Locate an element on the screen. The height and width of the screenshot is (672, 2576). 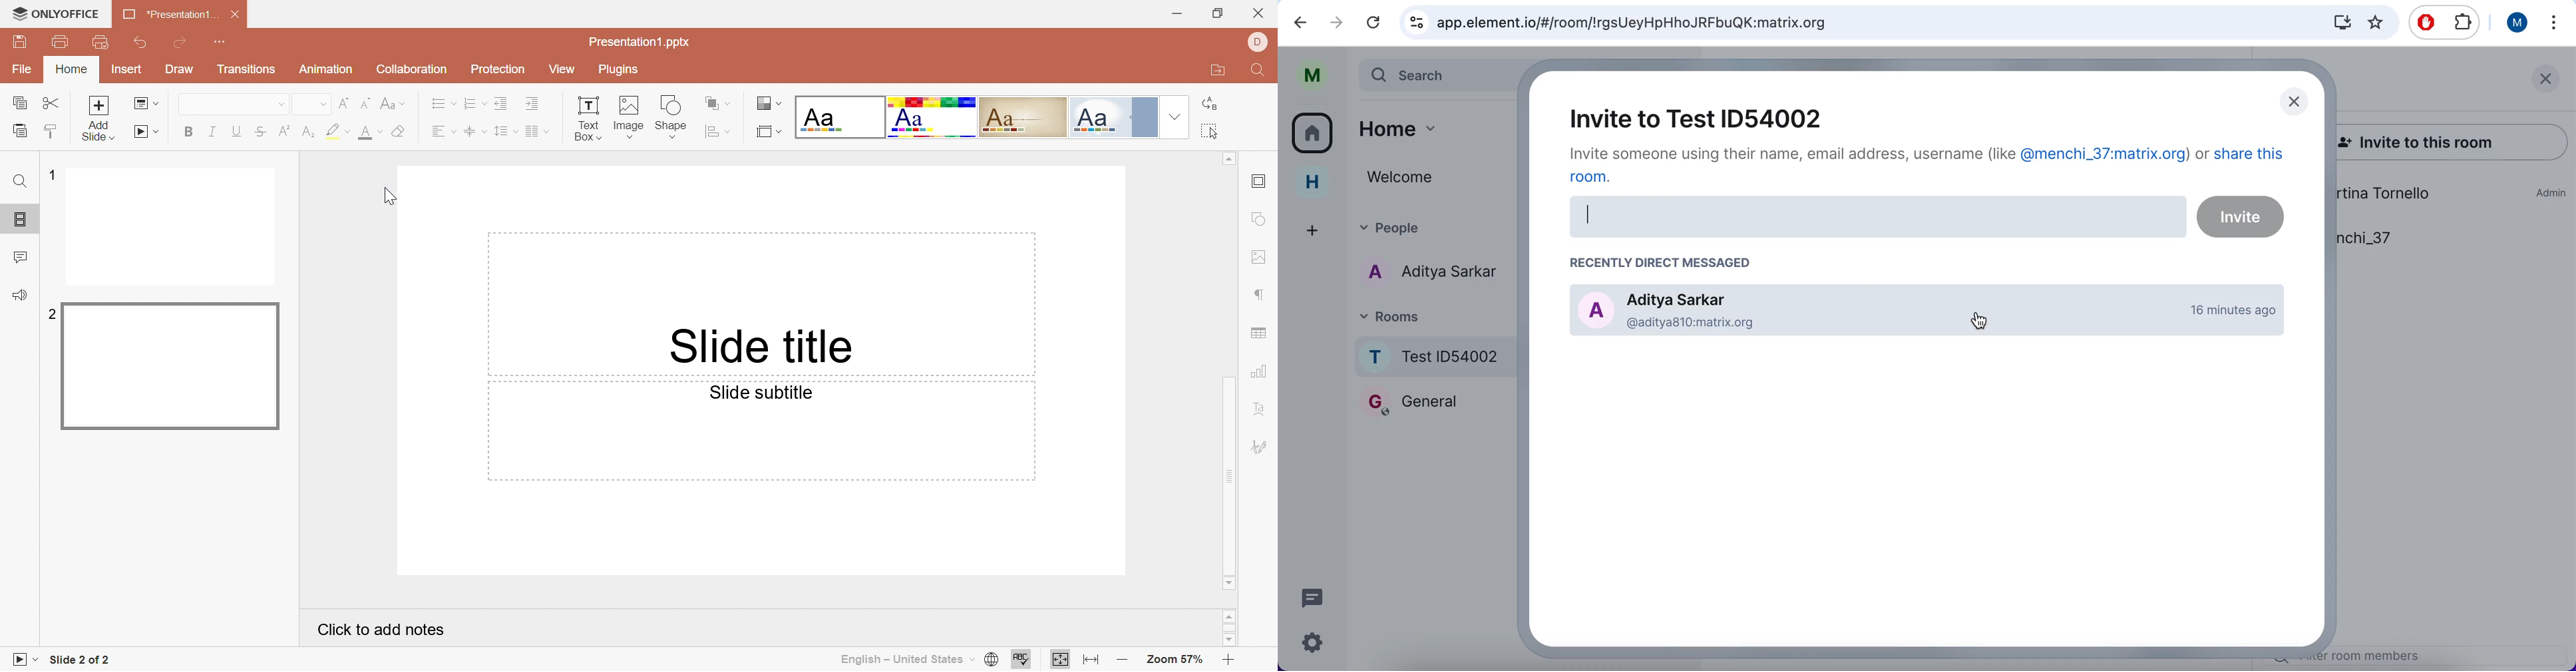
add is located at coordinates (1310, 228).